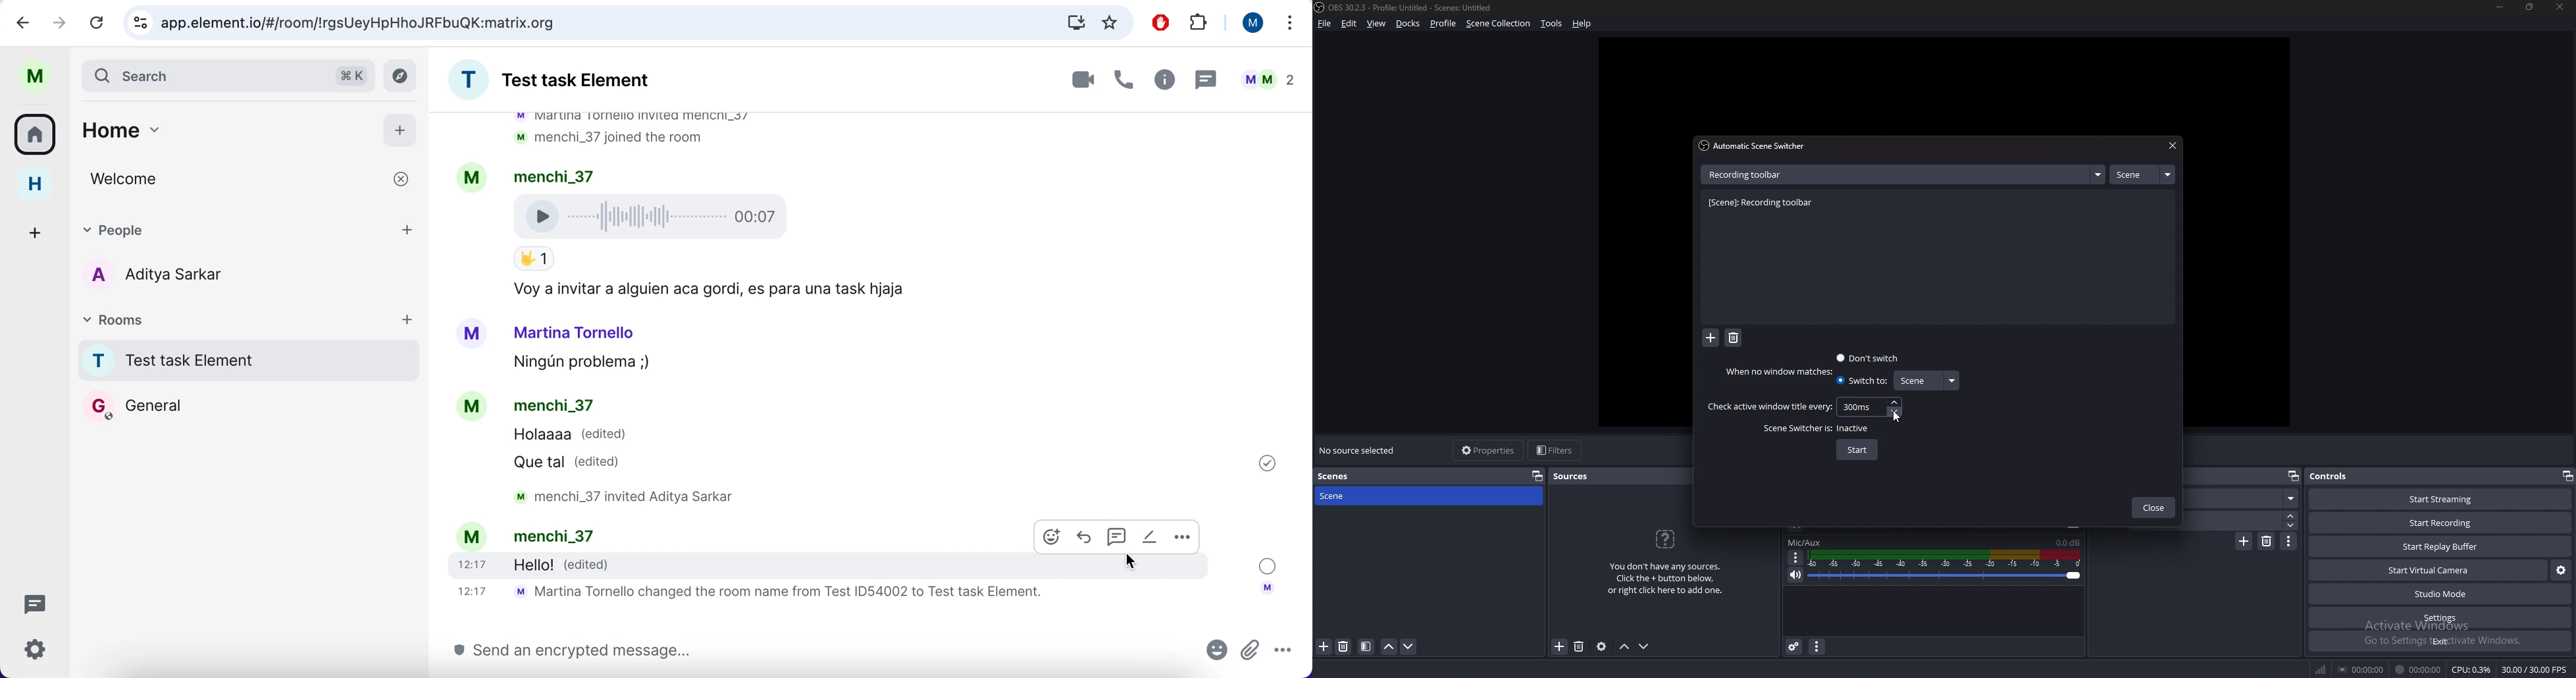 The image size is (2576, 700). Describe the element at coordinates (2244, 498) in the screenshot. I see `swipe` at that location.